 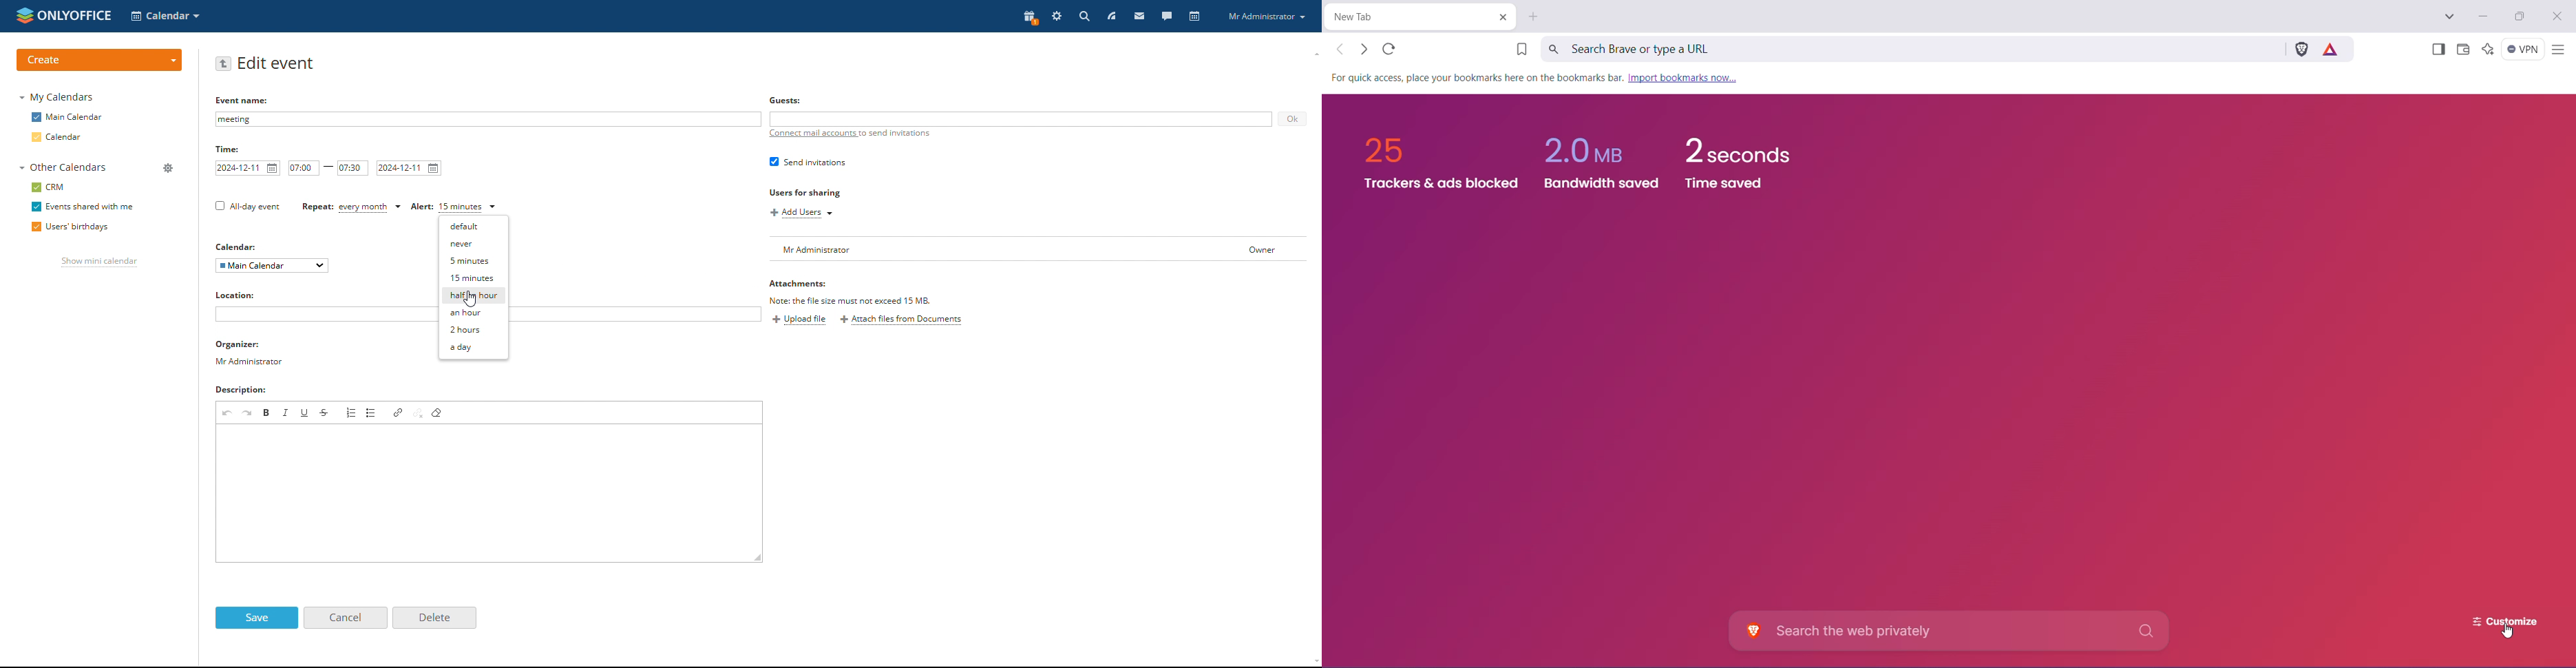 I want to click on Leo AI, so click(x=2487, y=49).